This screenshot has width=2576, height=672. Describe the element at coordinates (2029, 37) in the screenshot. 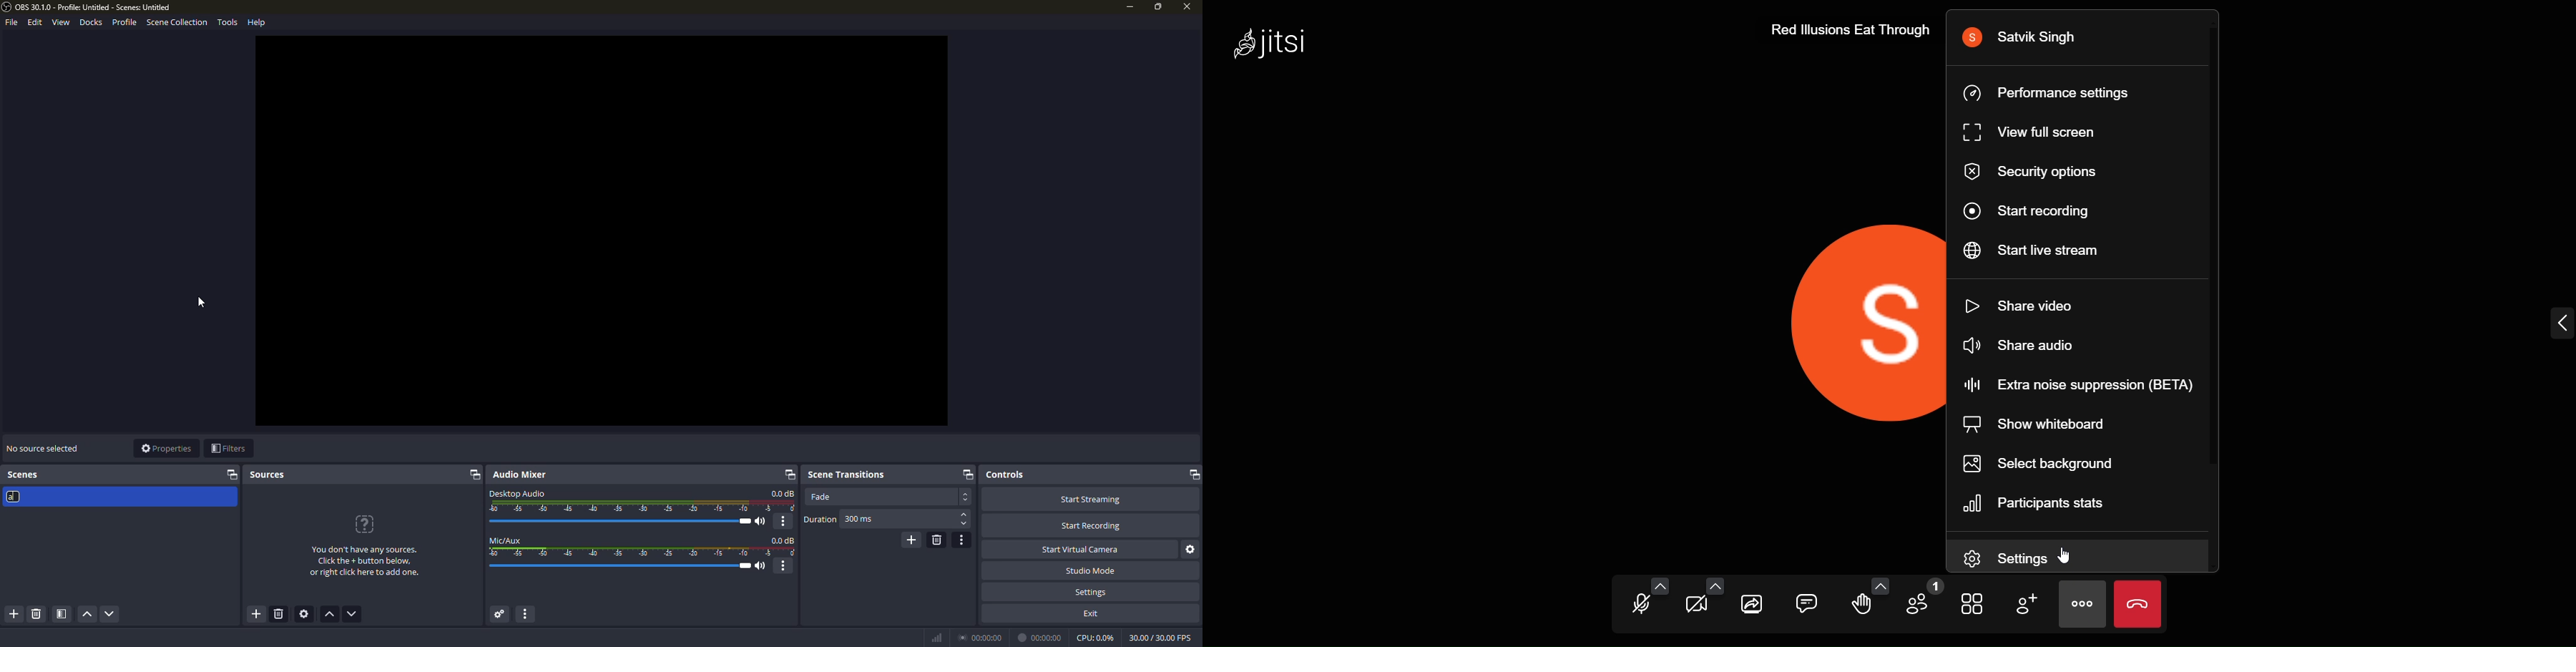

I see `satvik singh` at that location.